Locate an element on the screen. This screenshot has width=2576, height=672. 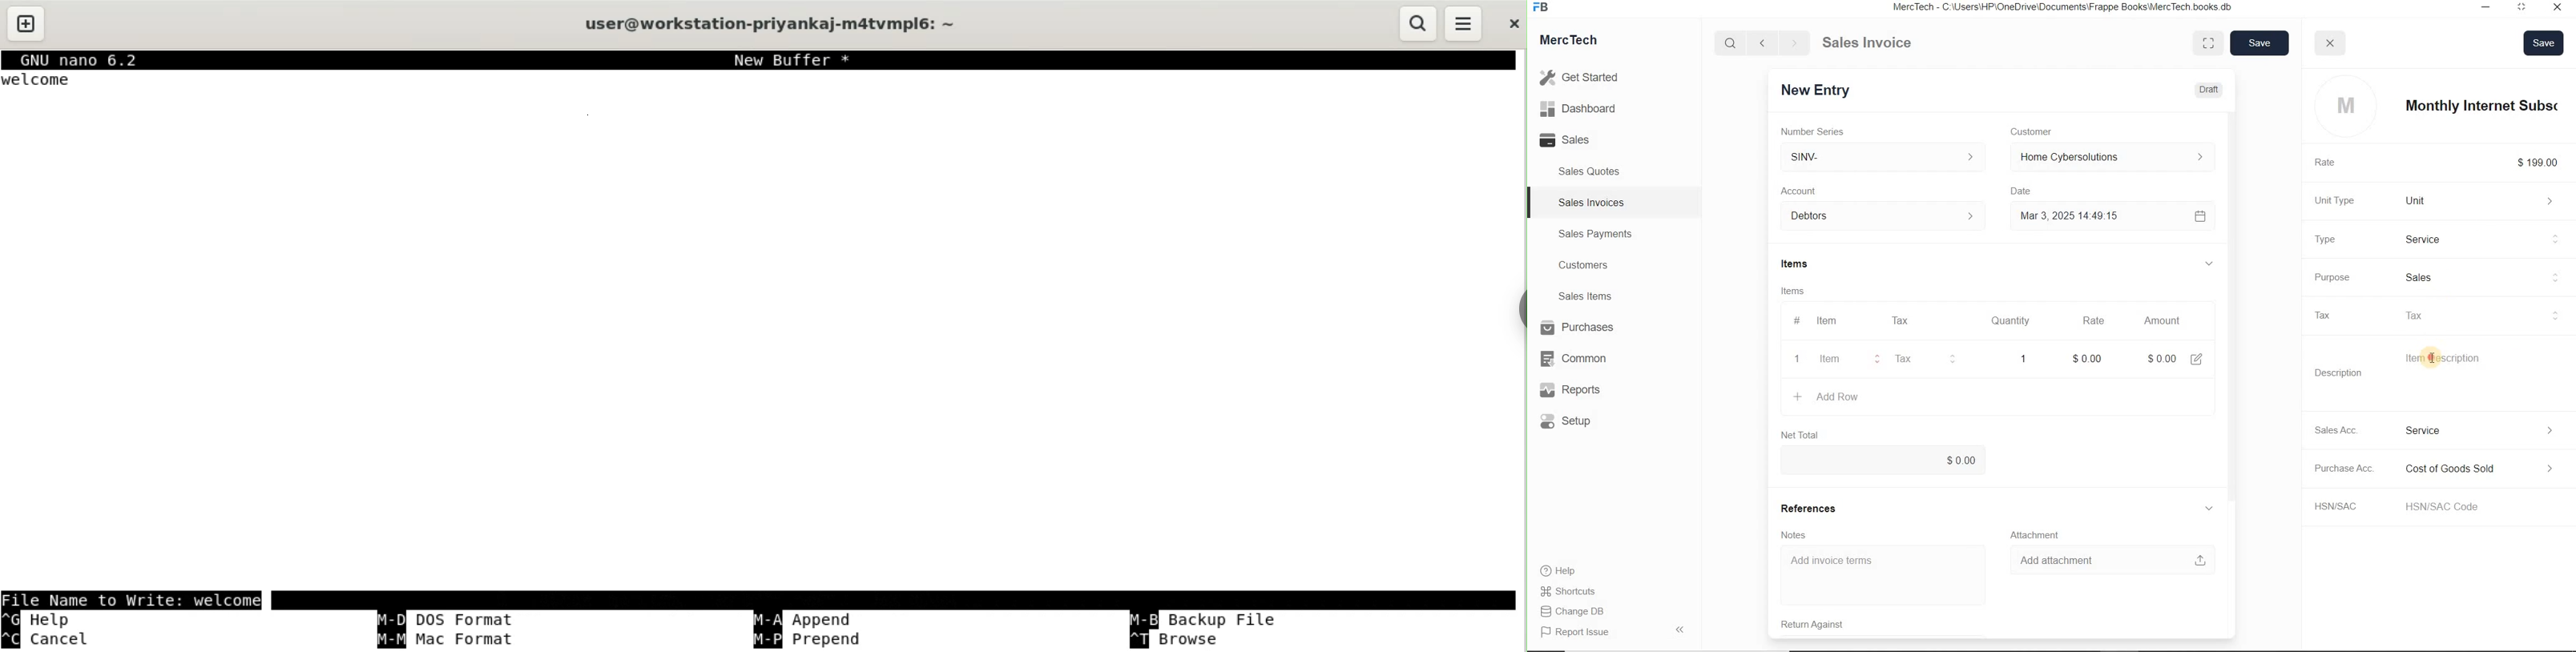
Unit is located at coordinates (2474, 200).